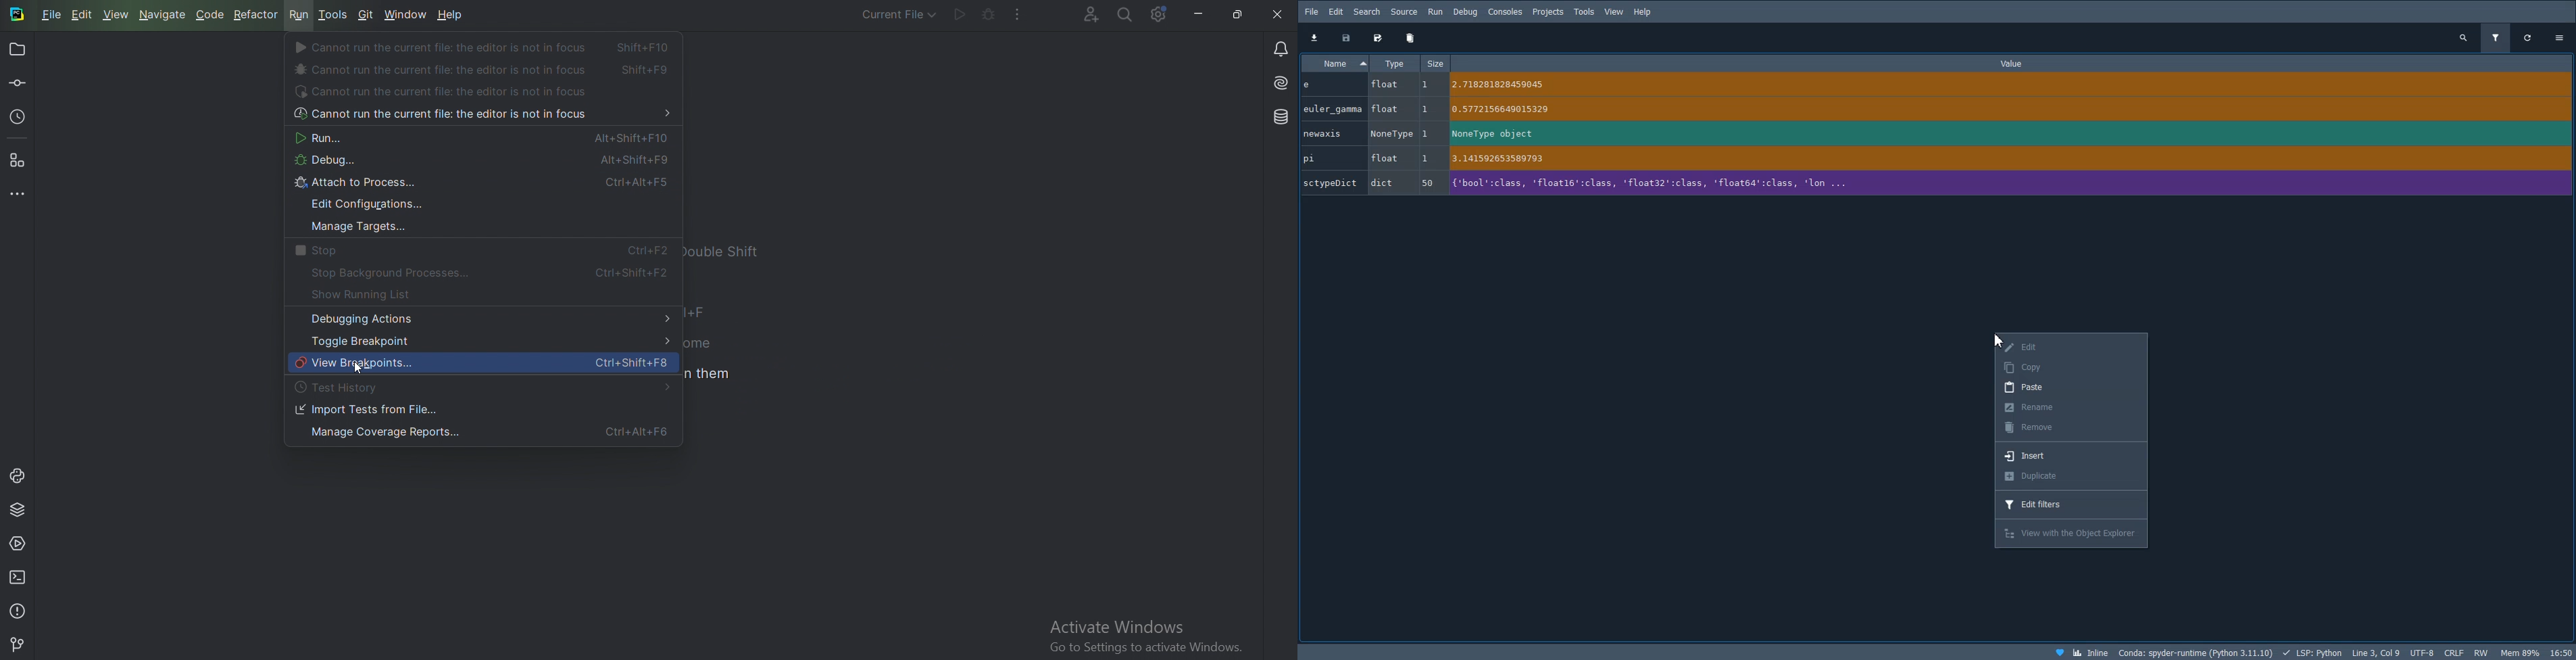  I want to click on Toggle breakpoint, so click(485, 341).